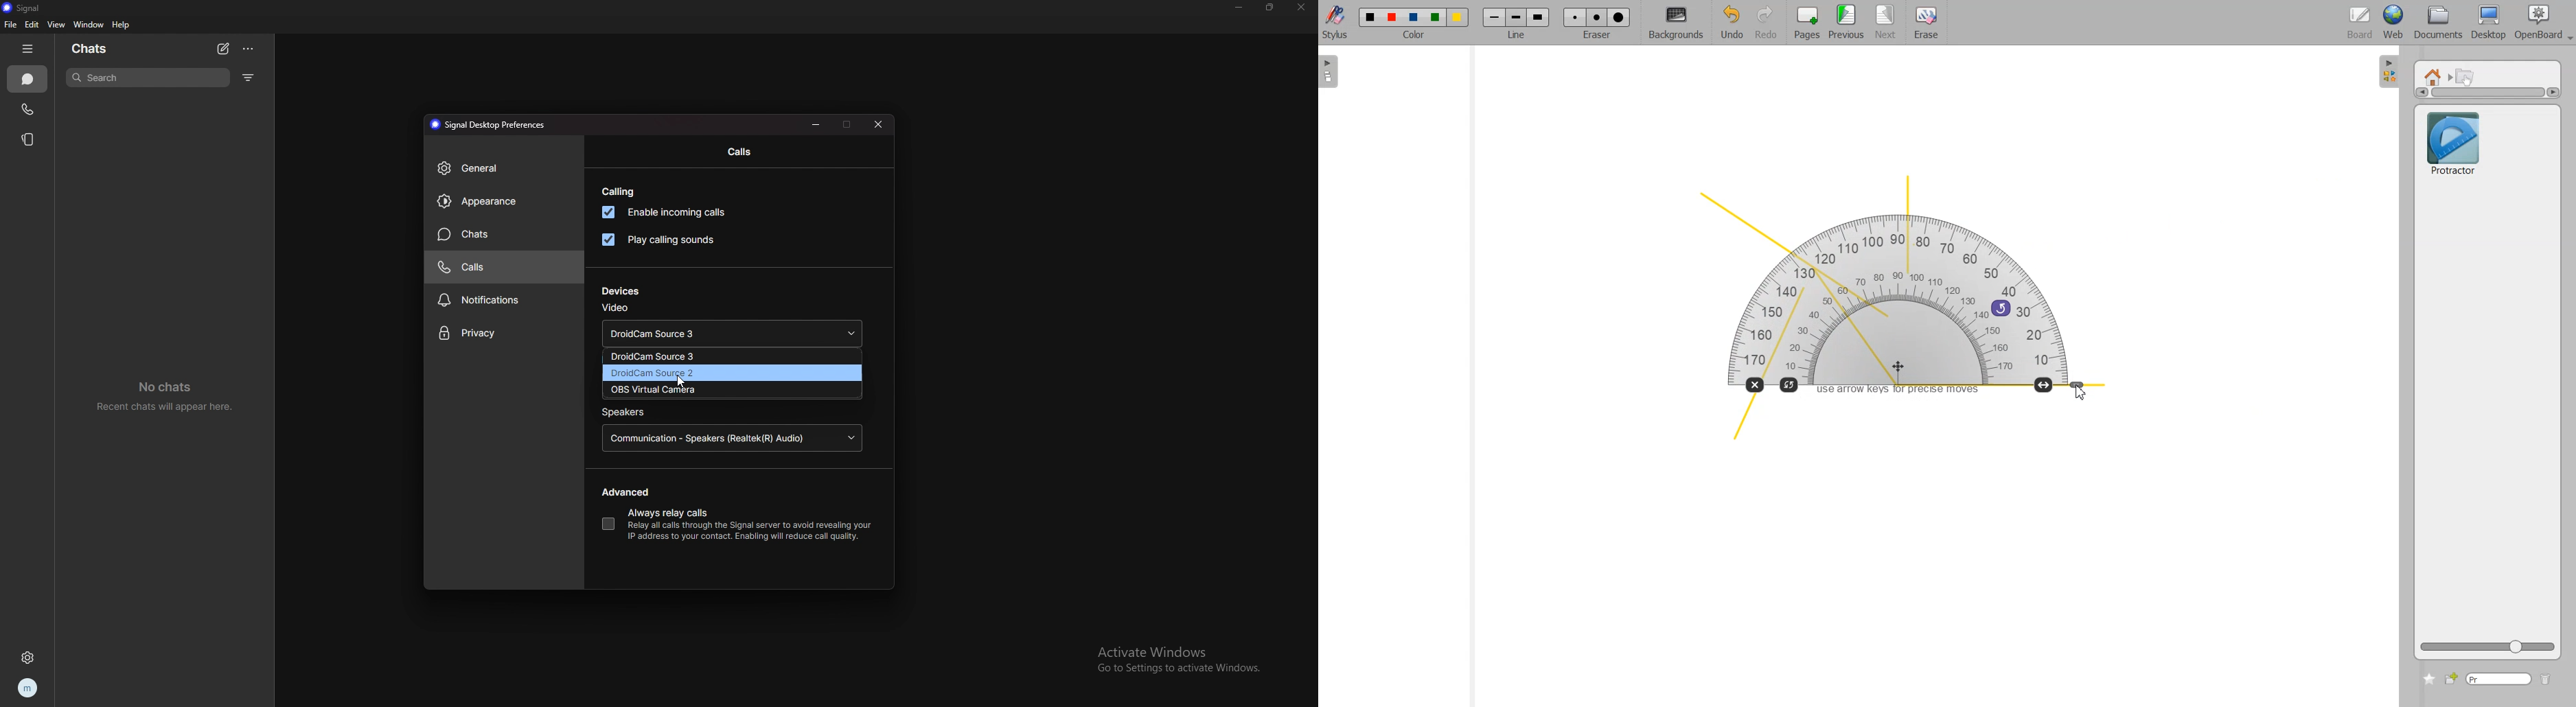 The height and width of the screenshot is (728, 2576). What do you see at coordinates (2045, 384) in the screenshot?
I see `Increase size` at bounding box center [2045, 384].